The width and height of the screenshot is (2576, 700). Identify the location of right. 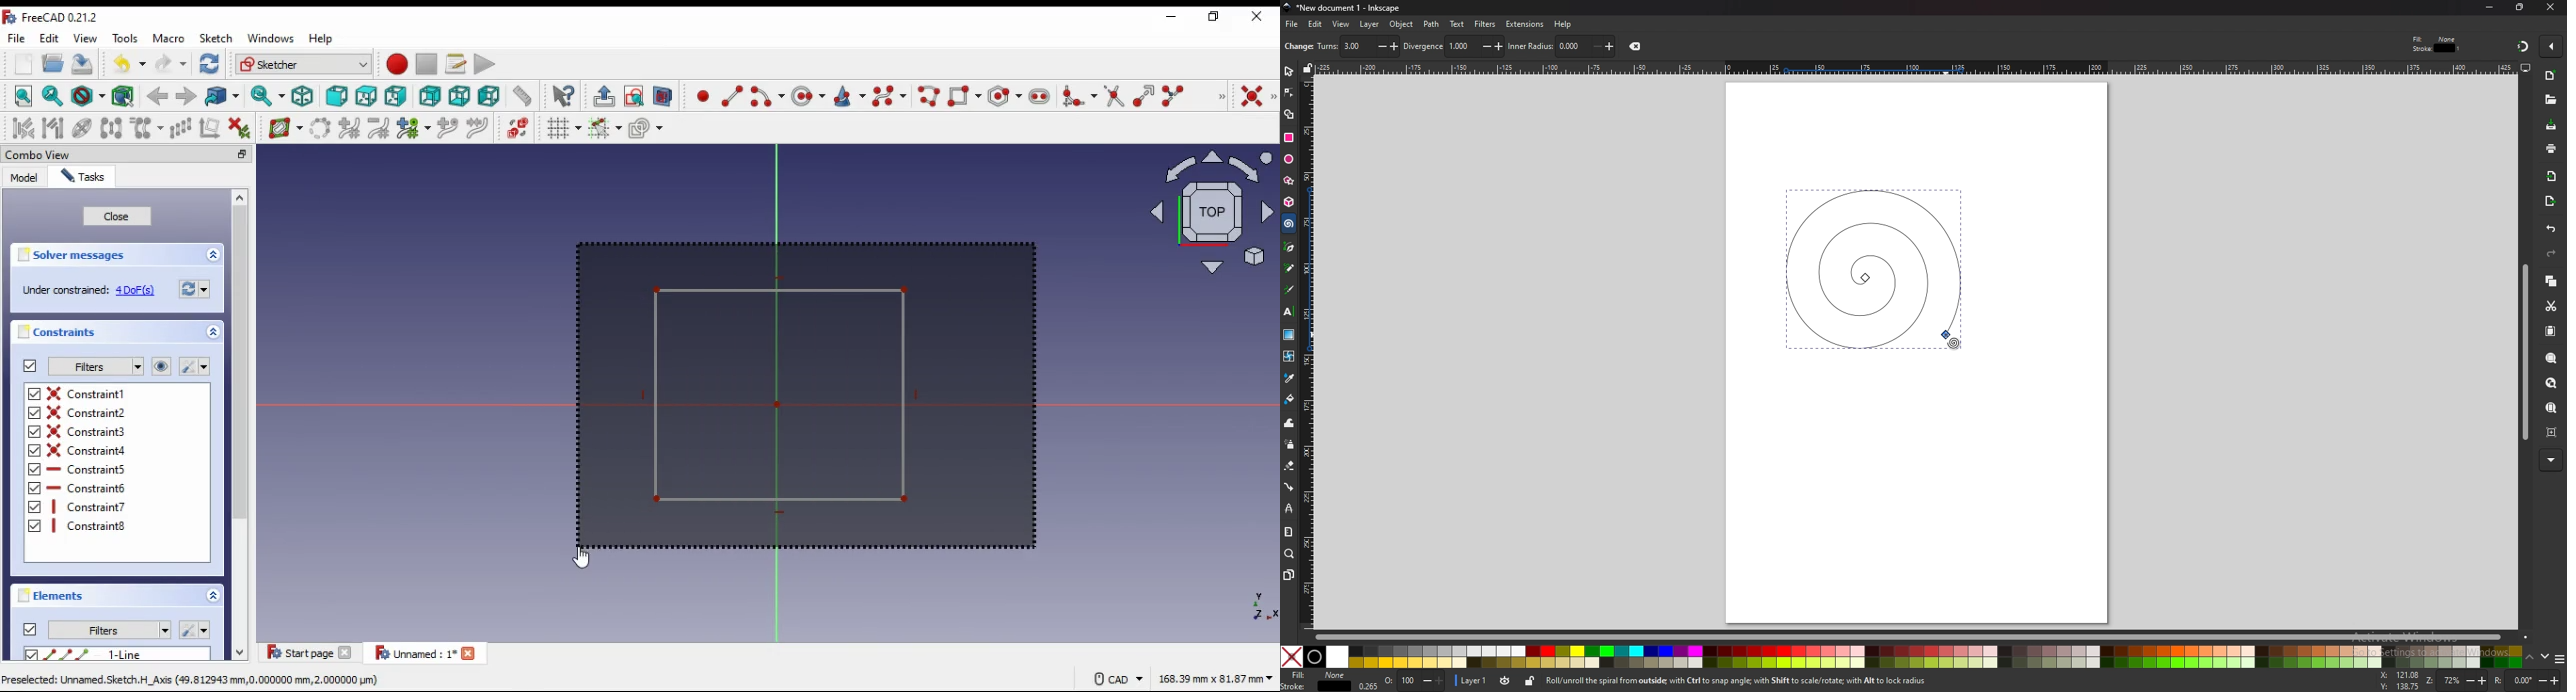
(395, 96).